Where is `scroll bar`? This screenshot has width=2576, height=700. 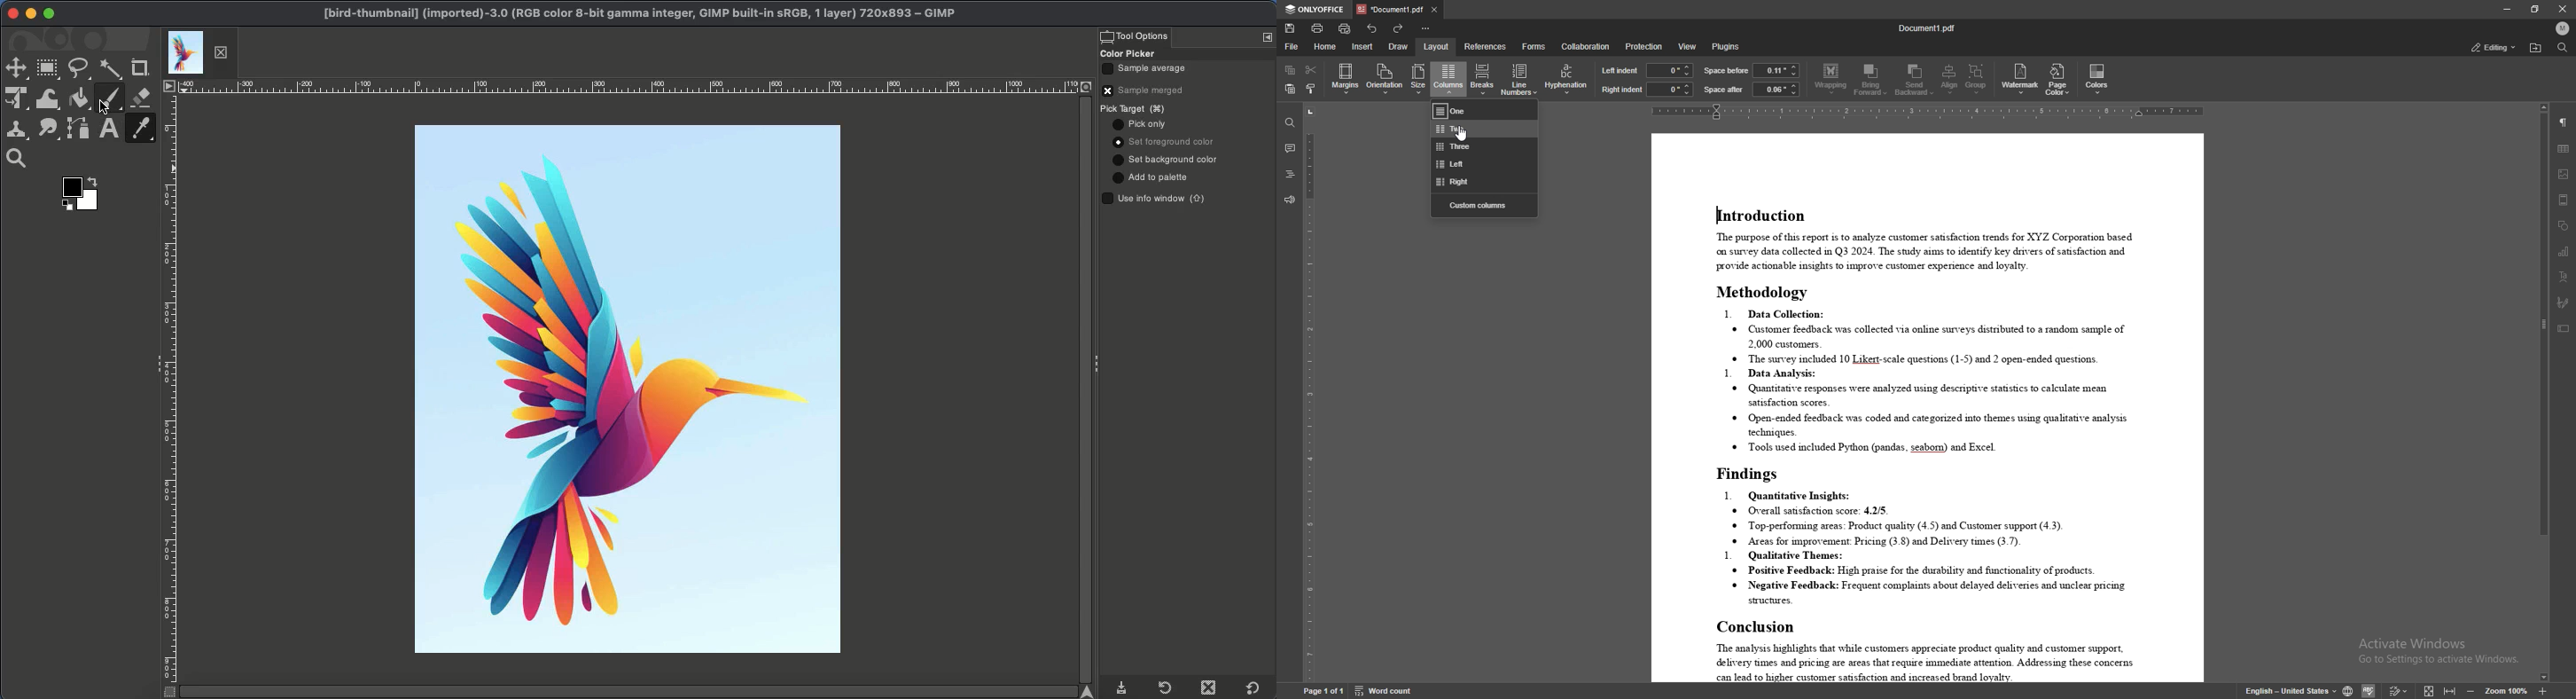 scroll bar is located at coordinates (2541, 392).